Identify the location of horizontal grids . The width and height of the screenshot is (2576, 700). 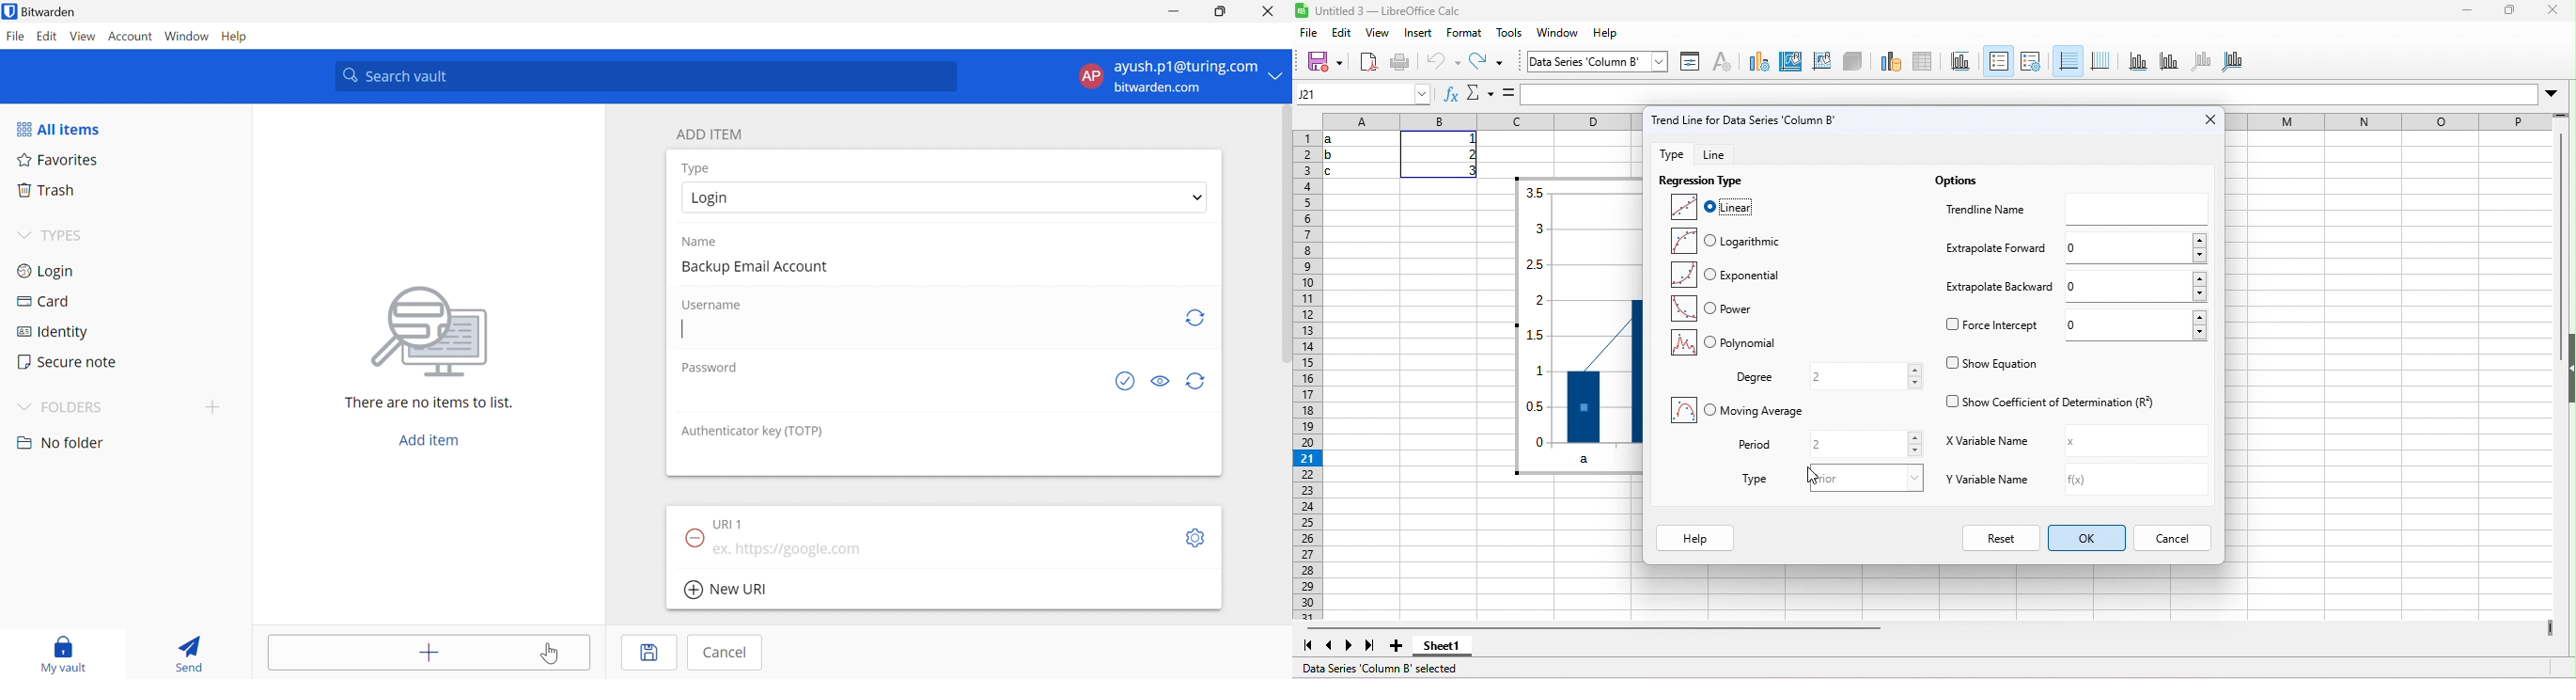
(2068, 61).